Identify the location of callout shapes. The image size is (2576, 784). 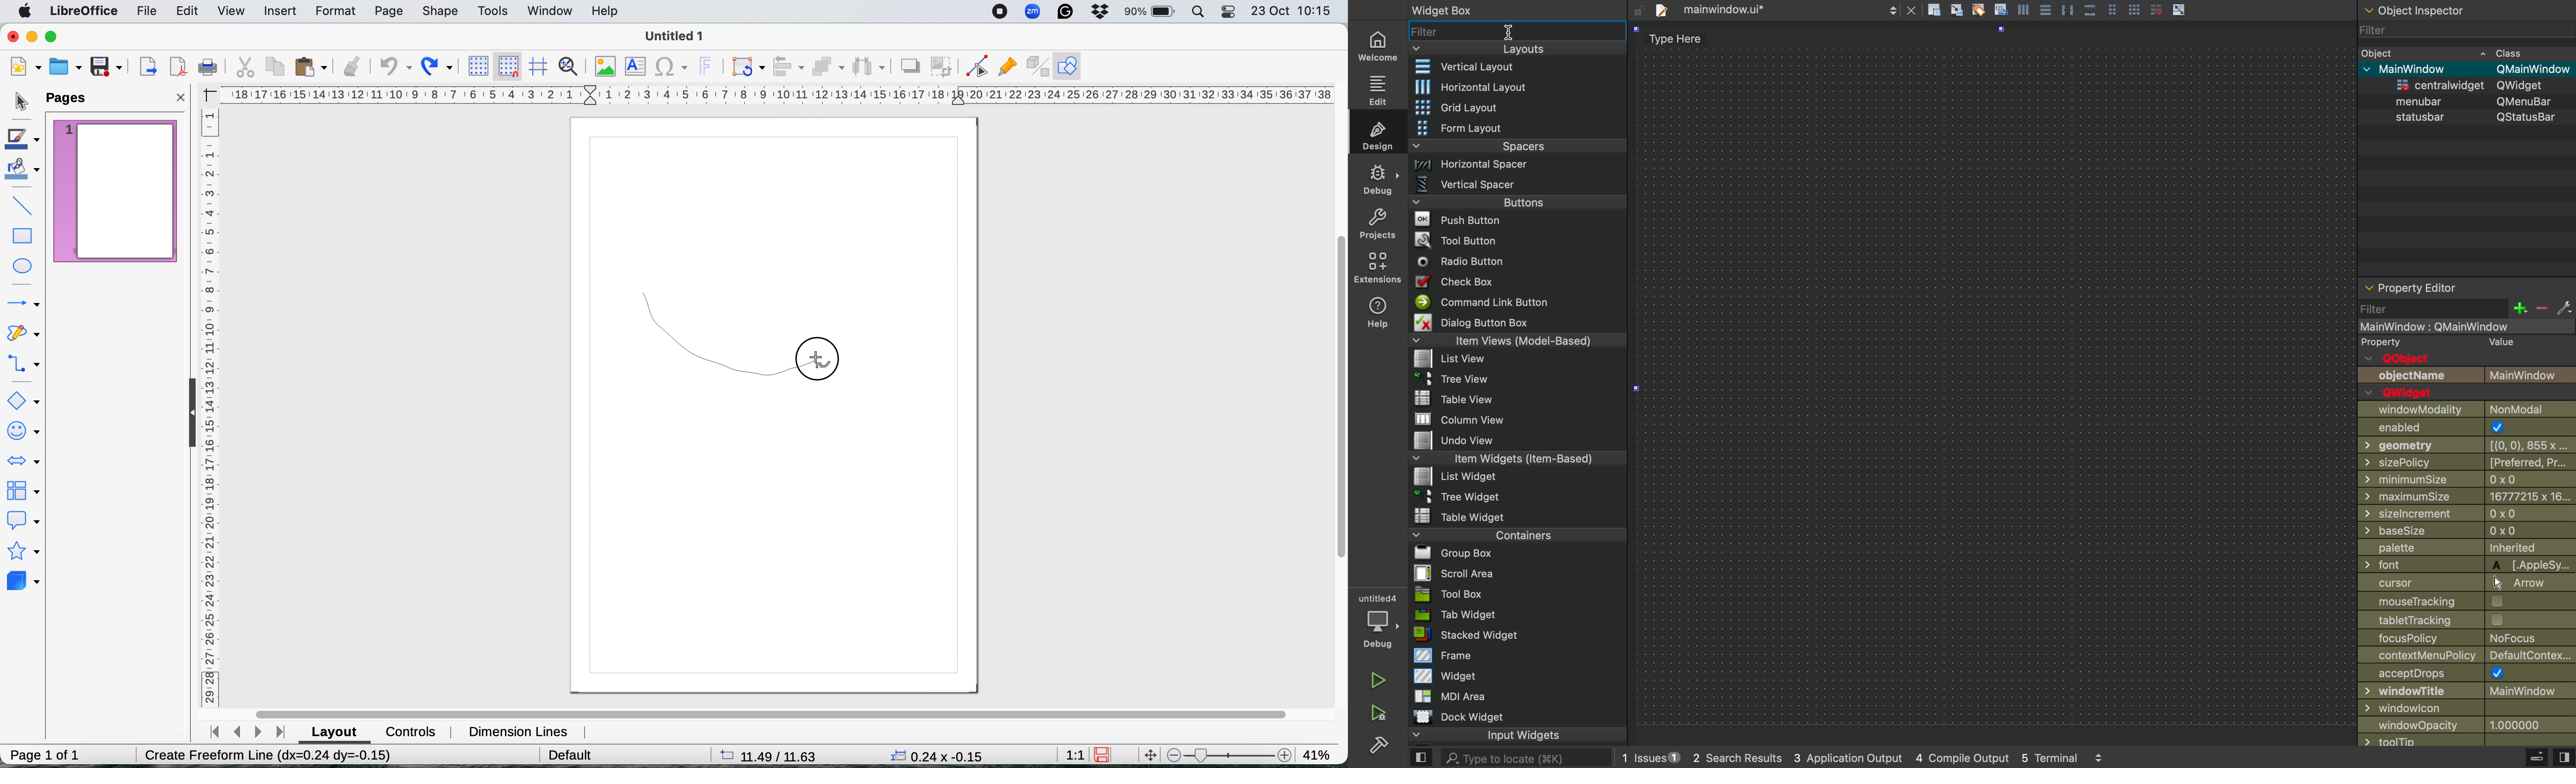
(26, 523).